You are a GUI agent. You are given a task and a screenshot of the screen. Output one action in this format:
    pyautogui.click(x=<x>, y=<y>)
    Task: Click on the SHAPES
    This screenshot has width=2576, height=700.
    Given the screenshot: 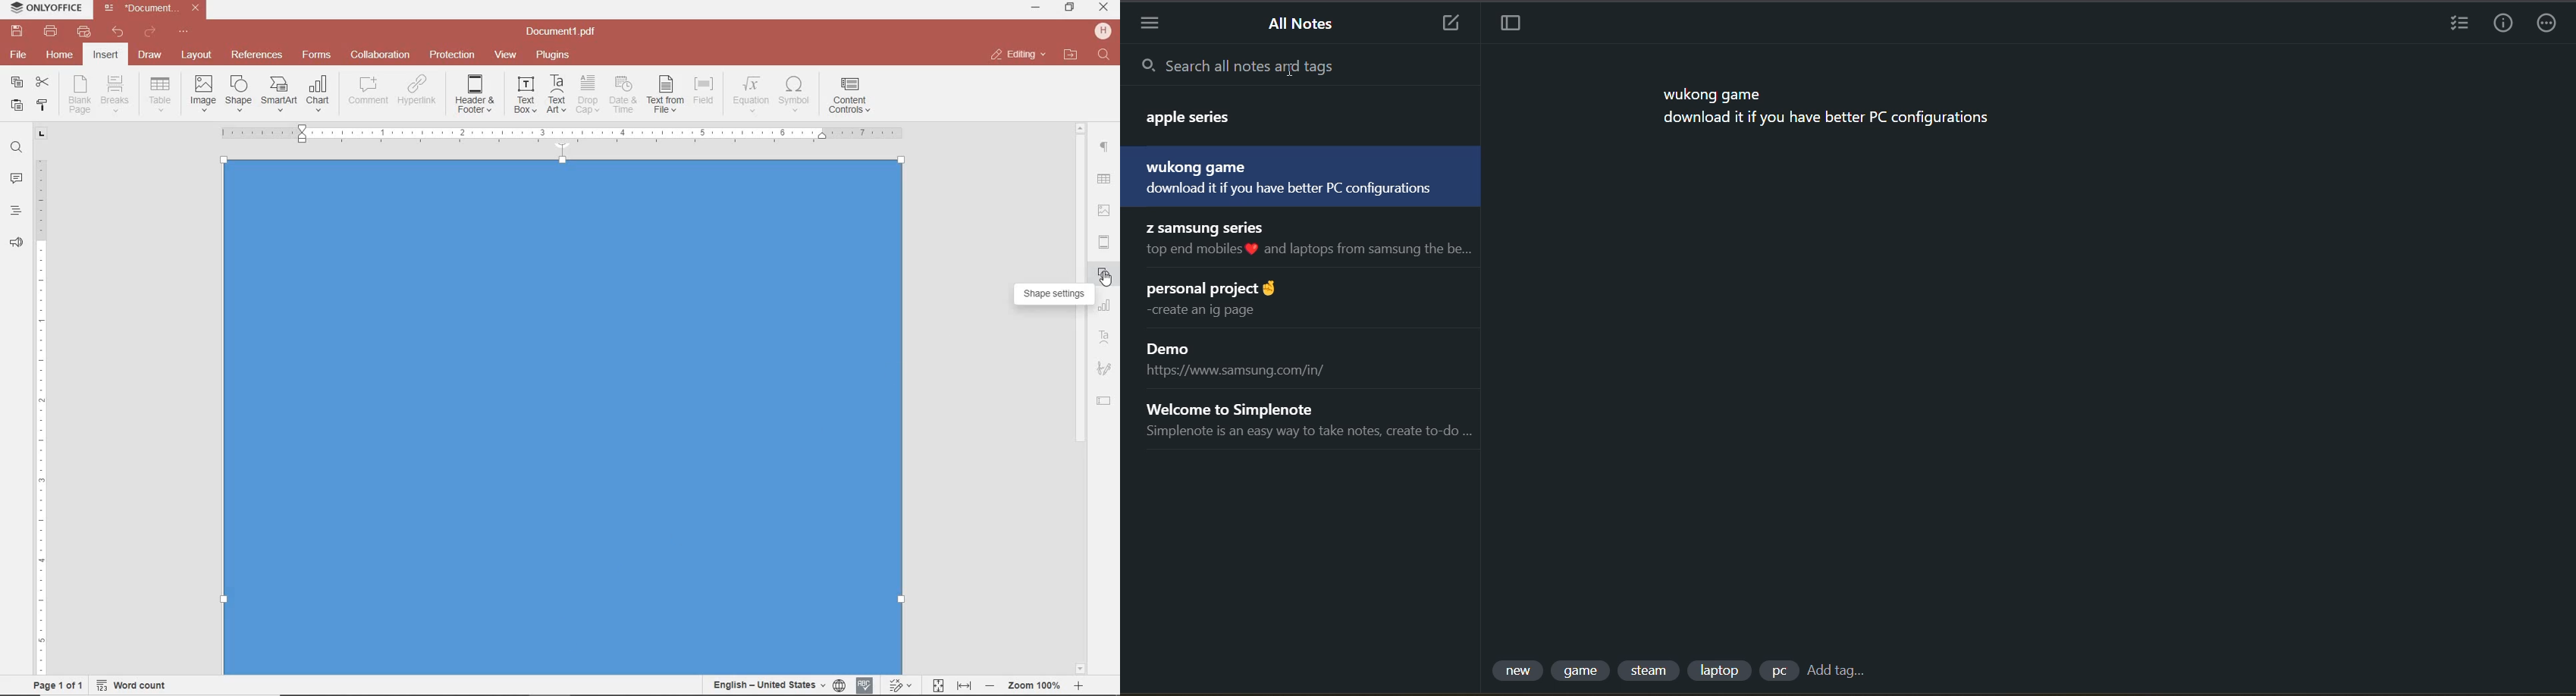 What is the action you would take?
    pyautogui.click(x=1105, y=275)
    